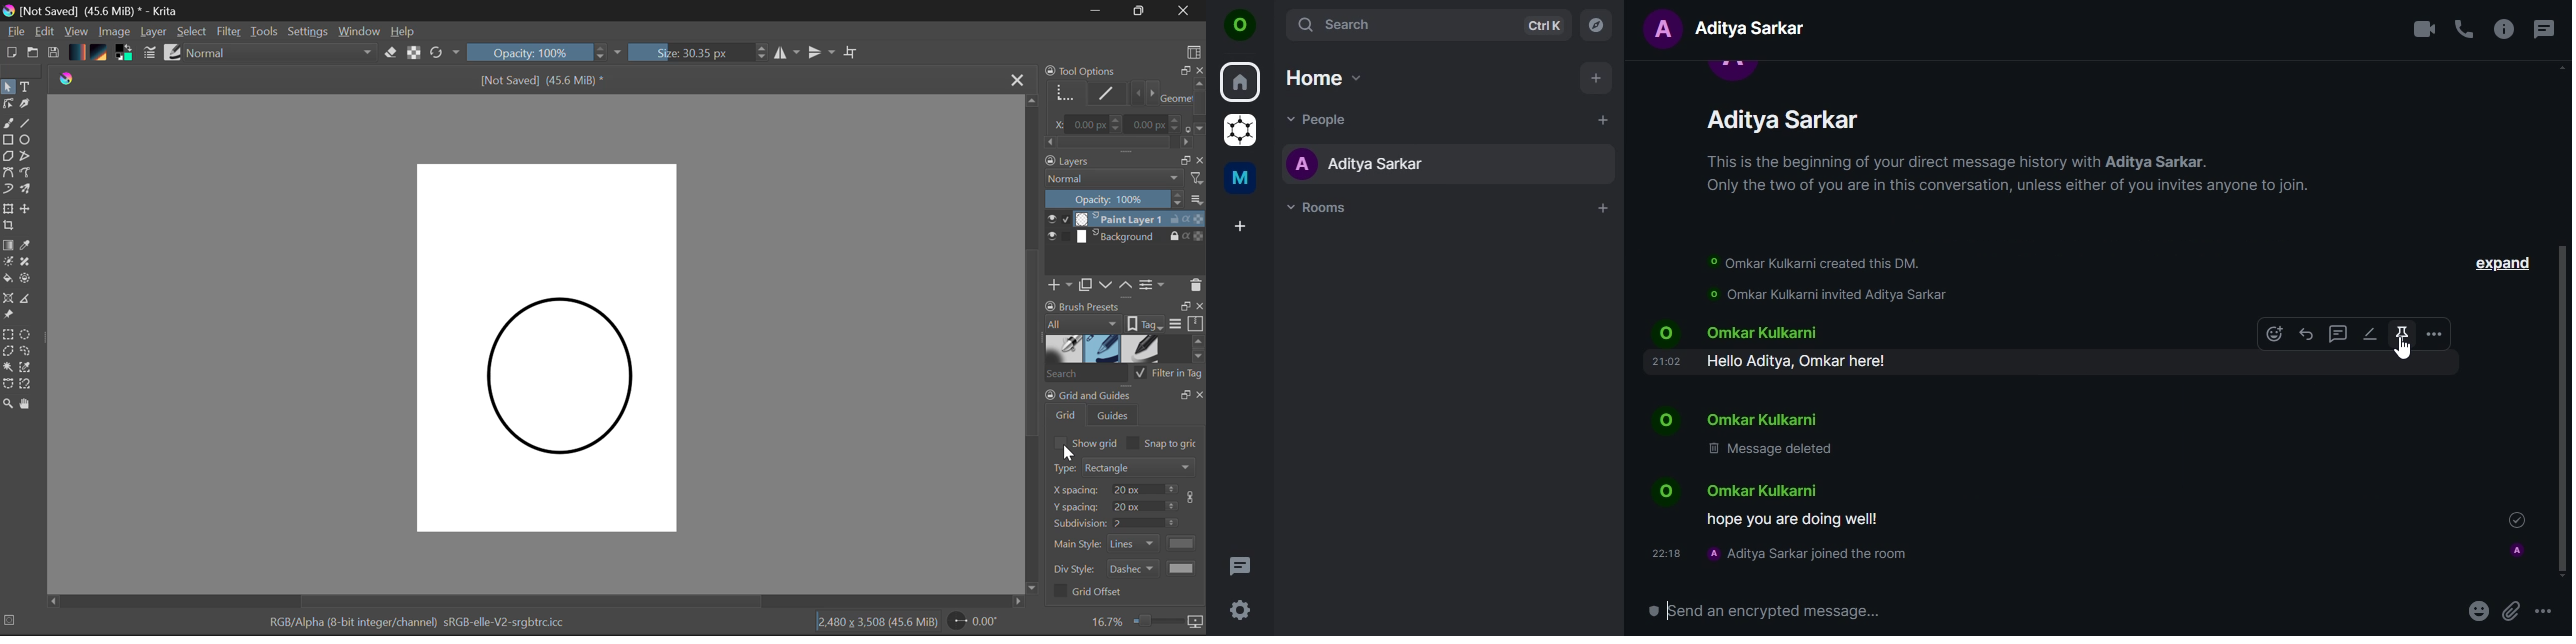 The width and height of the screenshot is (2576, 644). I want to click on threads, so click(1239, 563).